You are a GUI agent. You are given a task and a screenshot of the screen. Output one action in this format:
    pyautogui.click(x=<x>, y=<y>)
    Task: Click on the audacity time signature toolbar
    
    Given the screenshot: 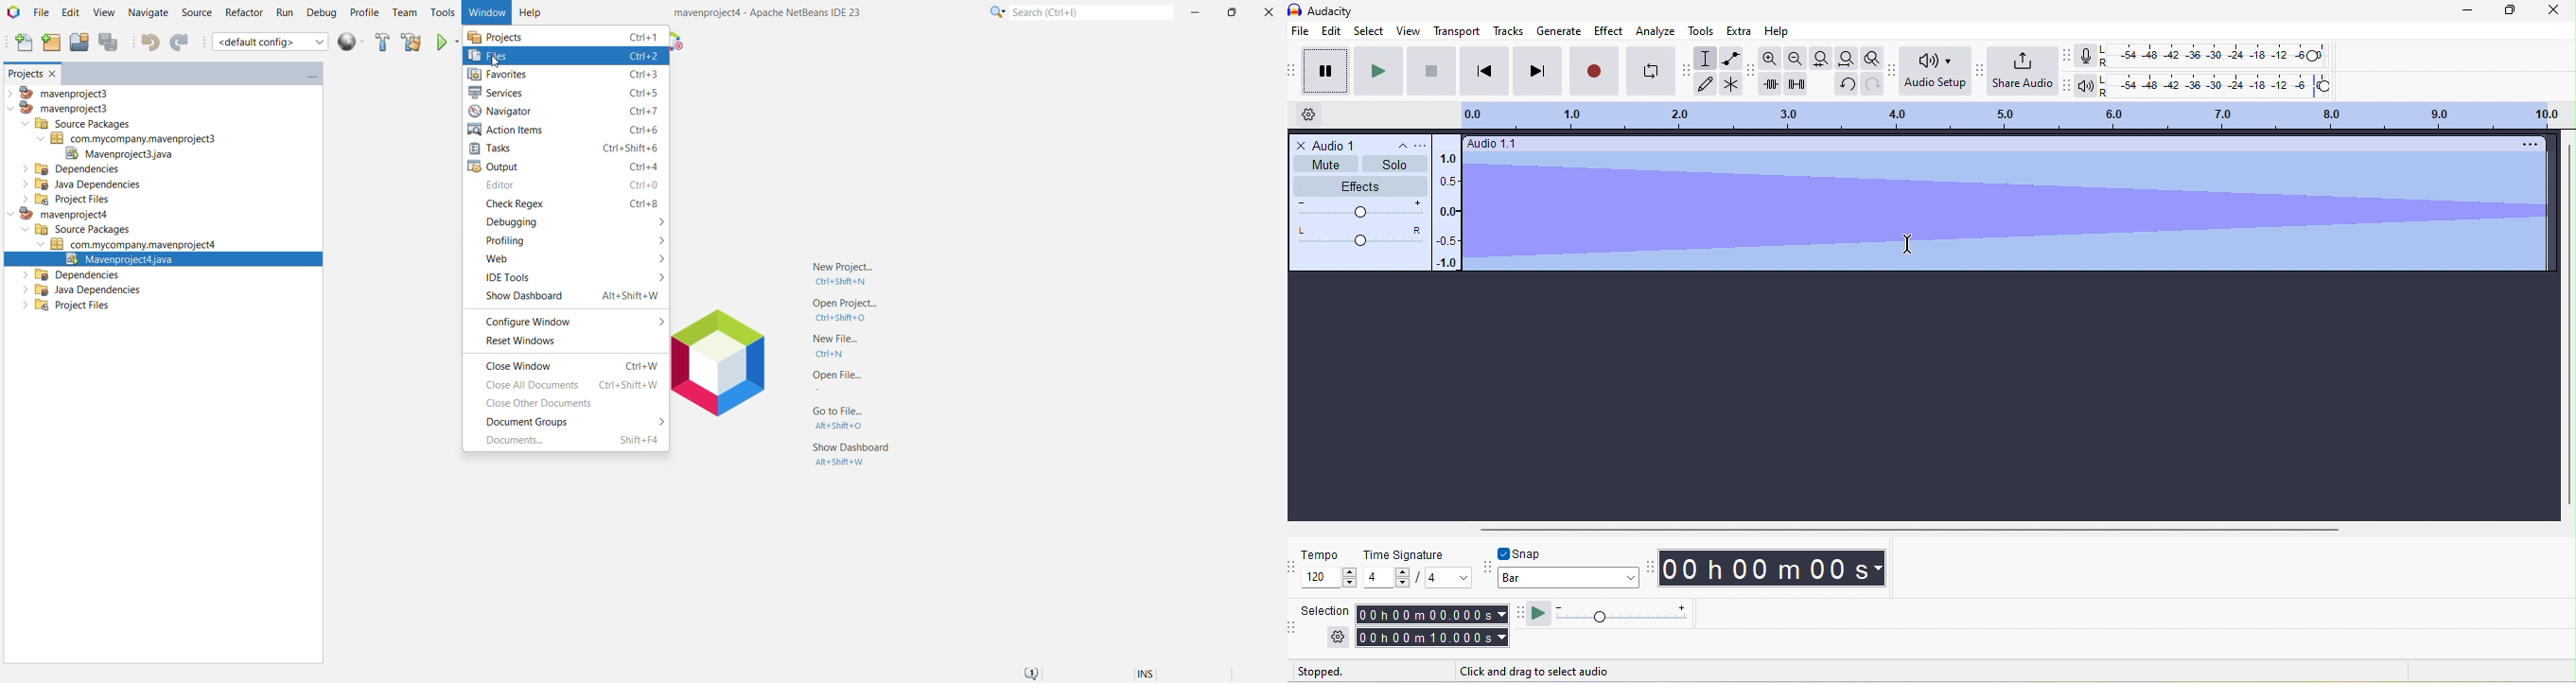 What is the action you would take?
    pyautogui.click(x=1296, y=567)
    